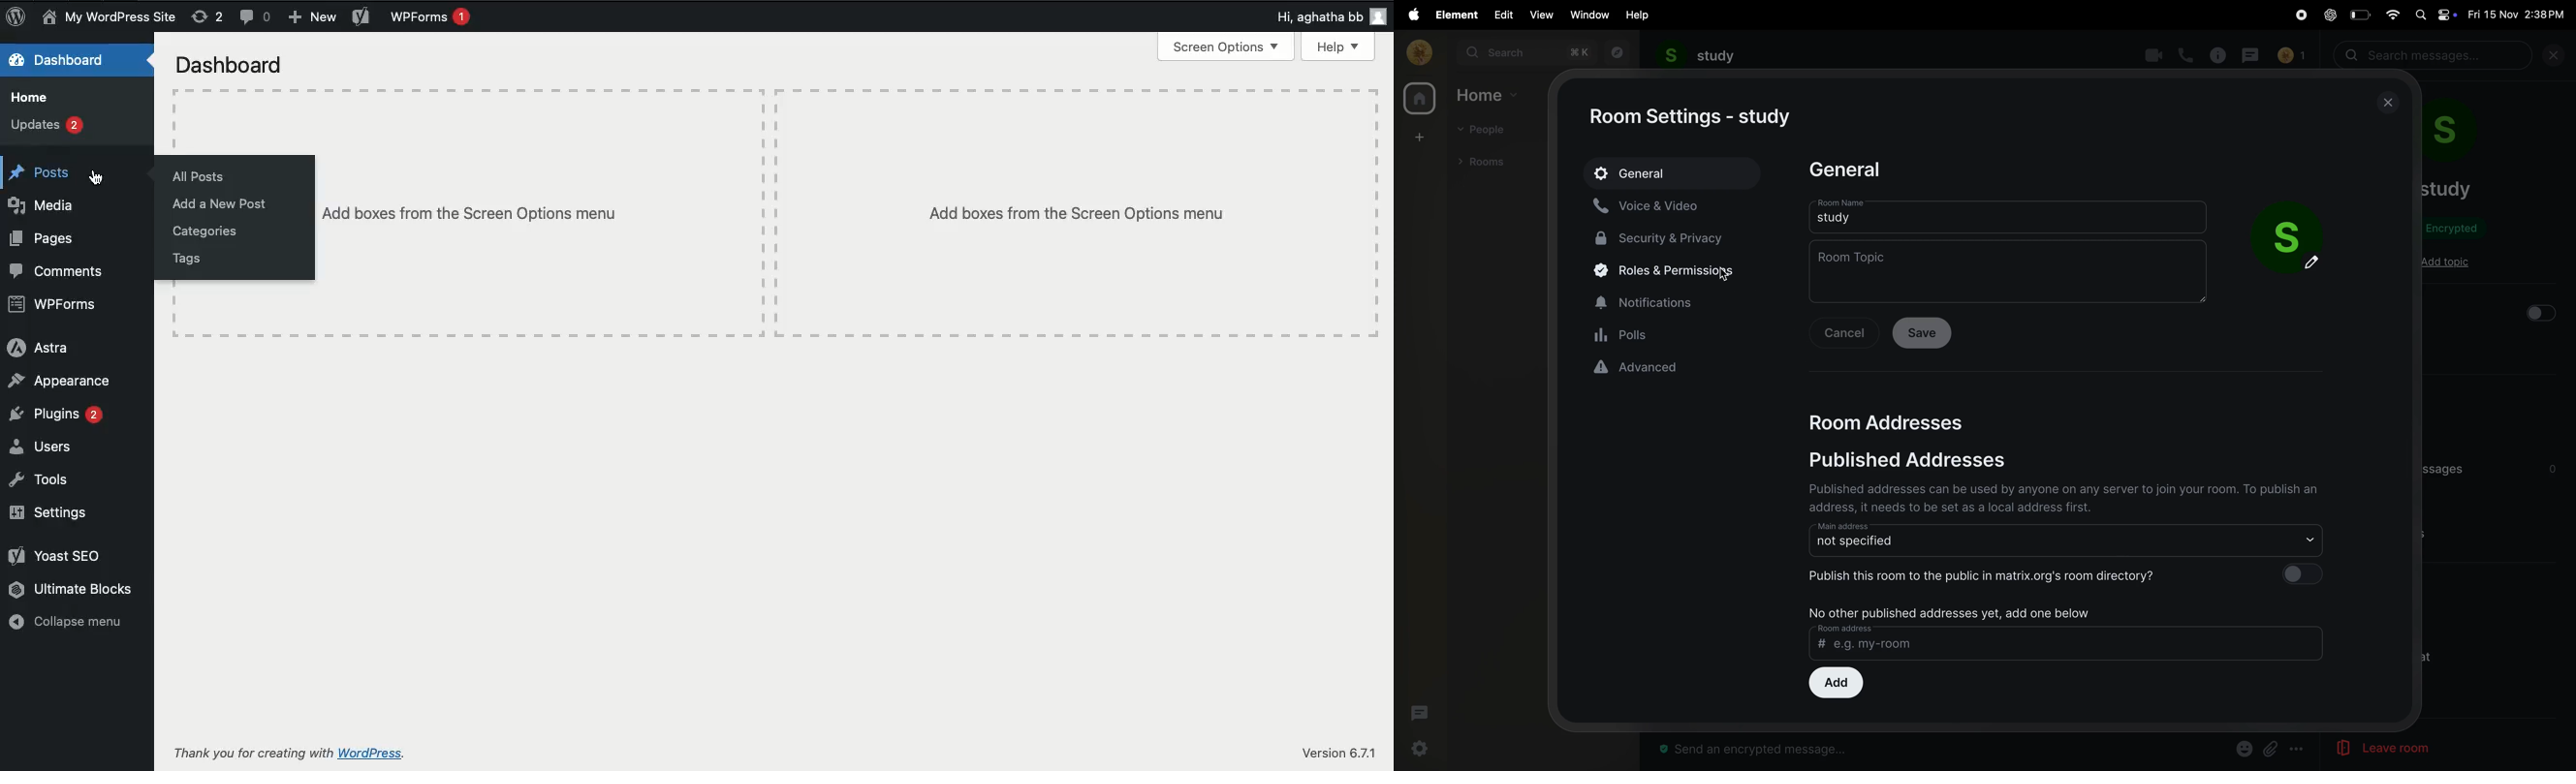 This screenshot has height=784, width=2576. I want to click on search, so click(1526, 53).